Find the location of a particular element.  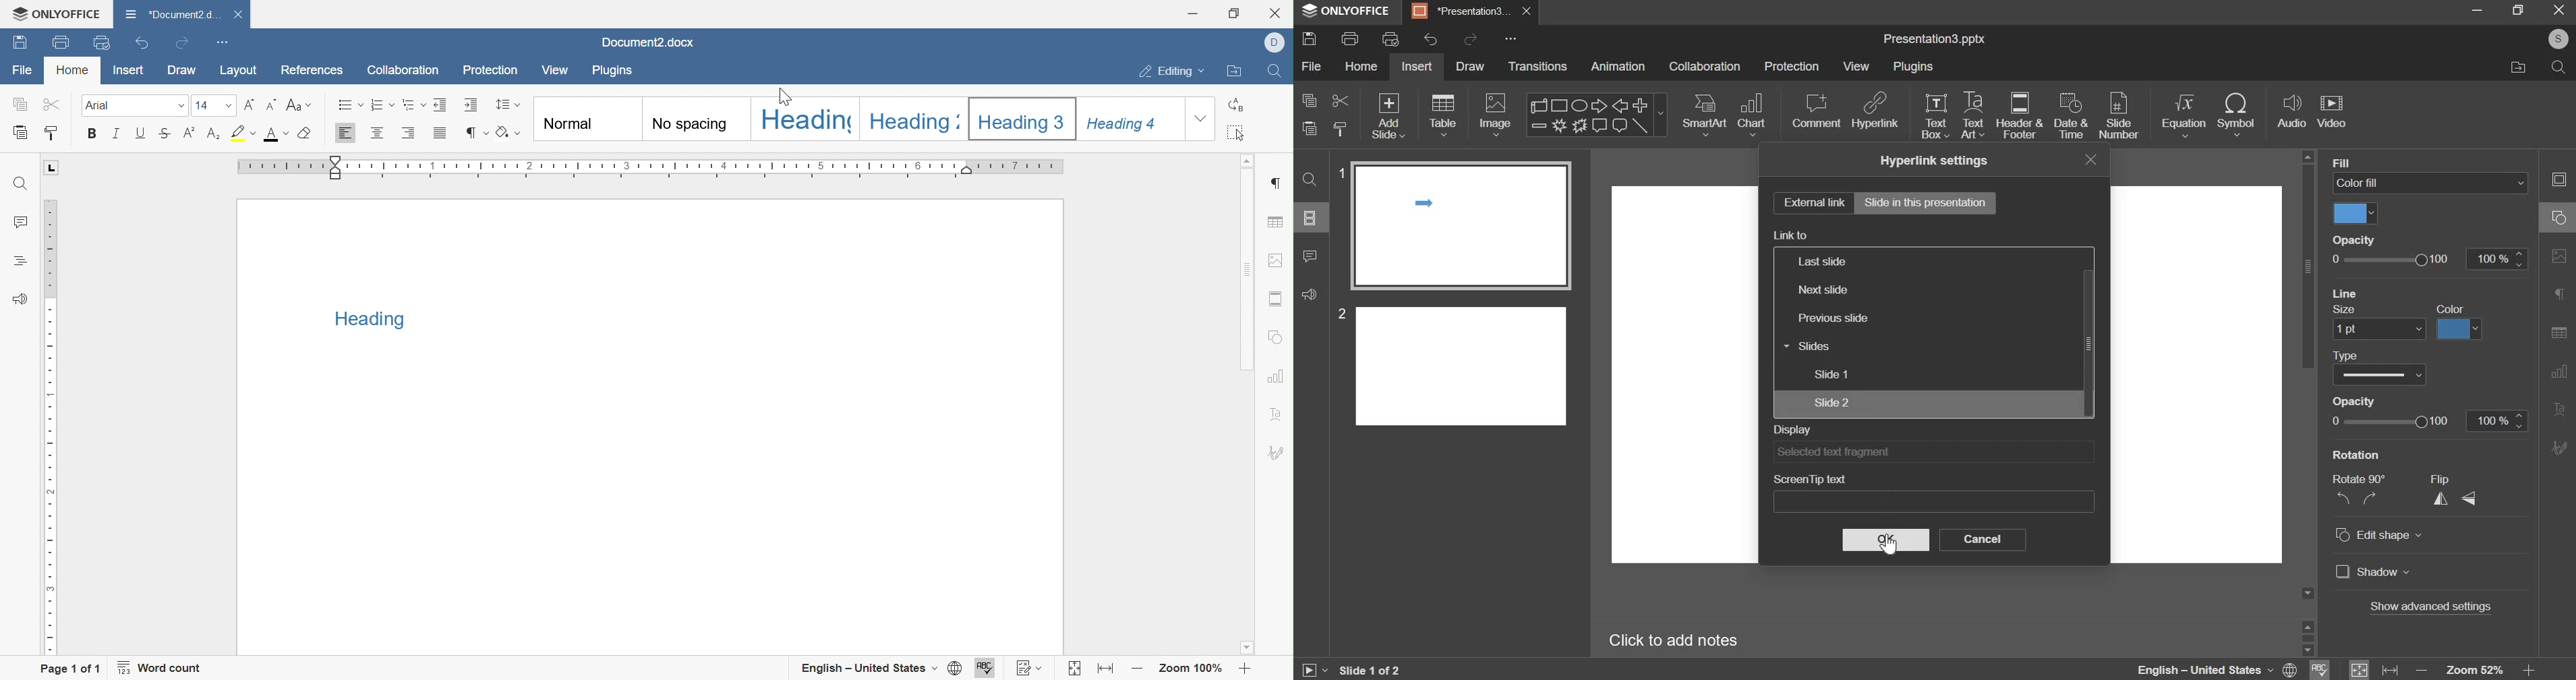

Find is located at coordinates (1277, 71).